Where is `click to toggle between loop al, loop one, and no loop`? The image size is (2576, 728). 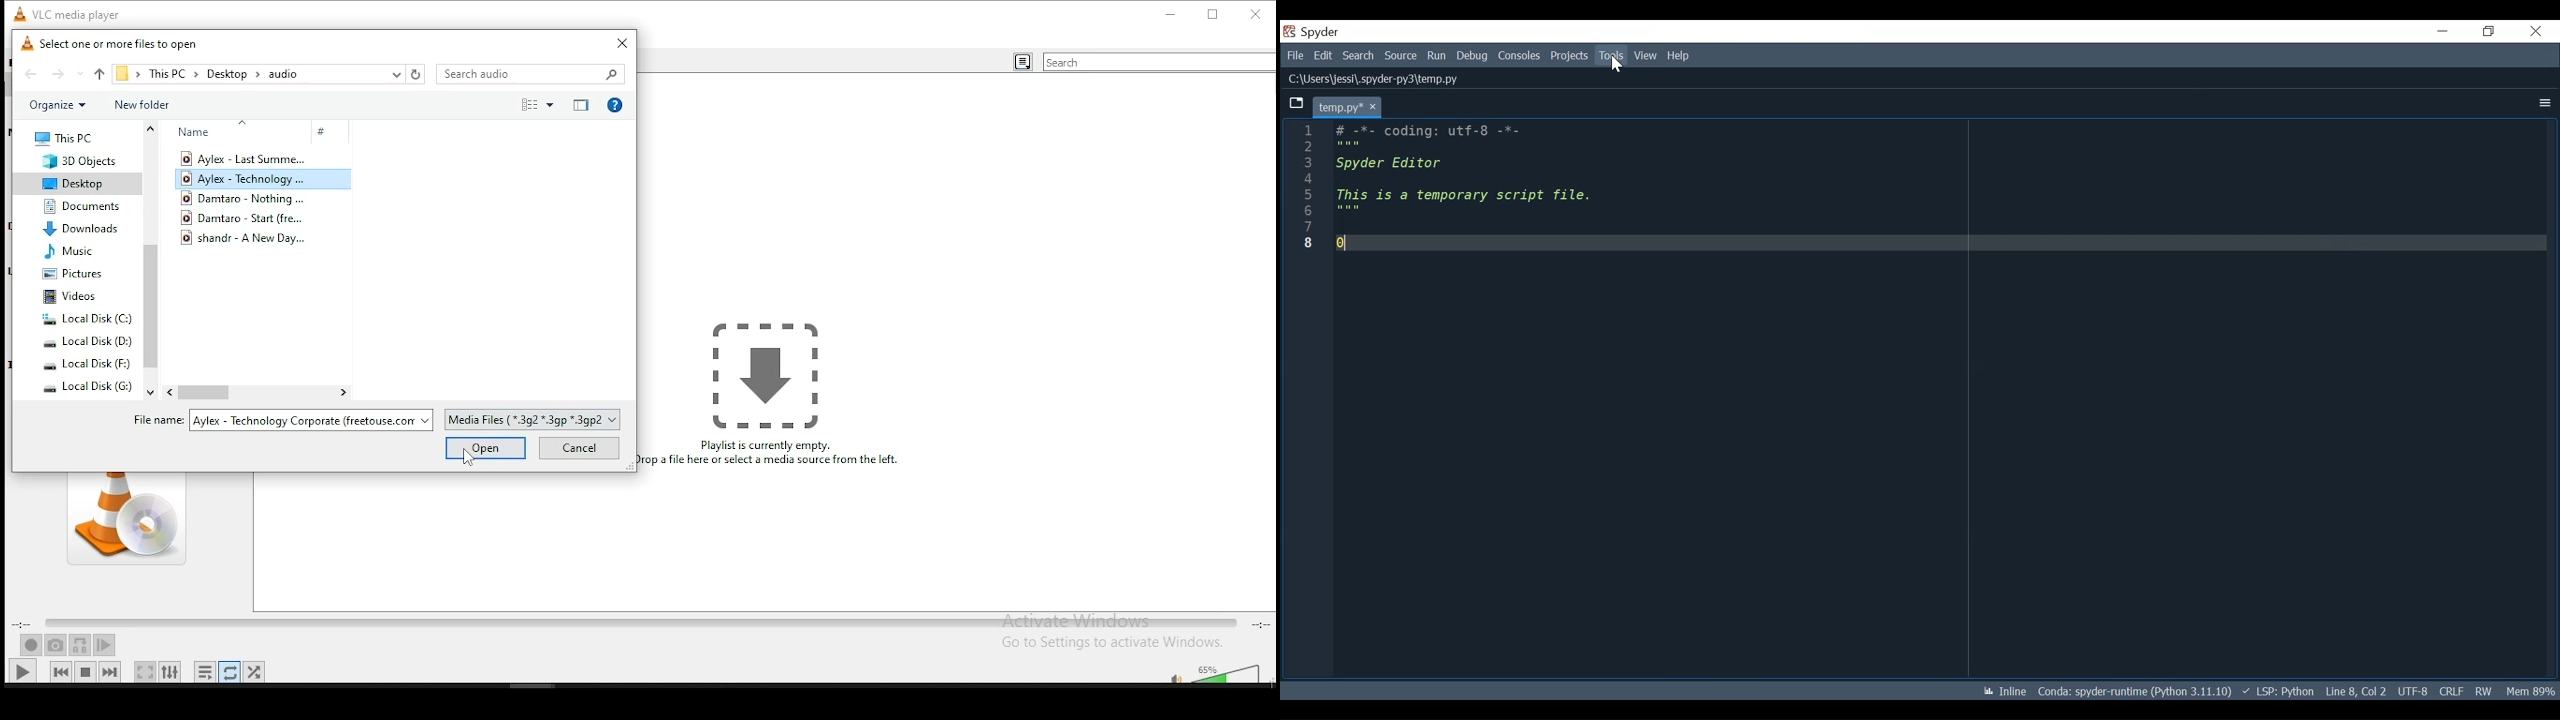 click to toggle between loop al, loop one, and no loop is located at coordinates (230, 672).